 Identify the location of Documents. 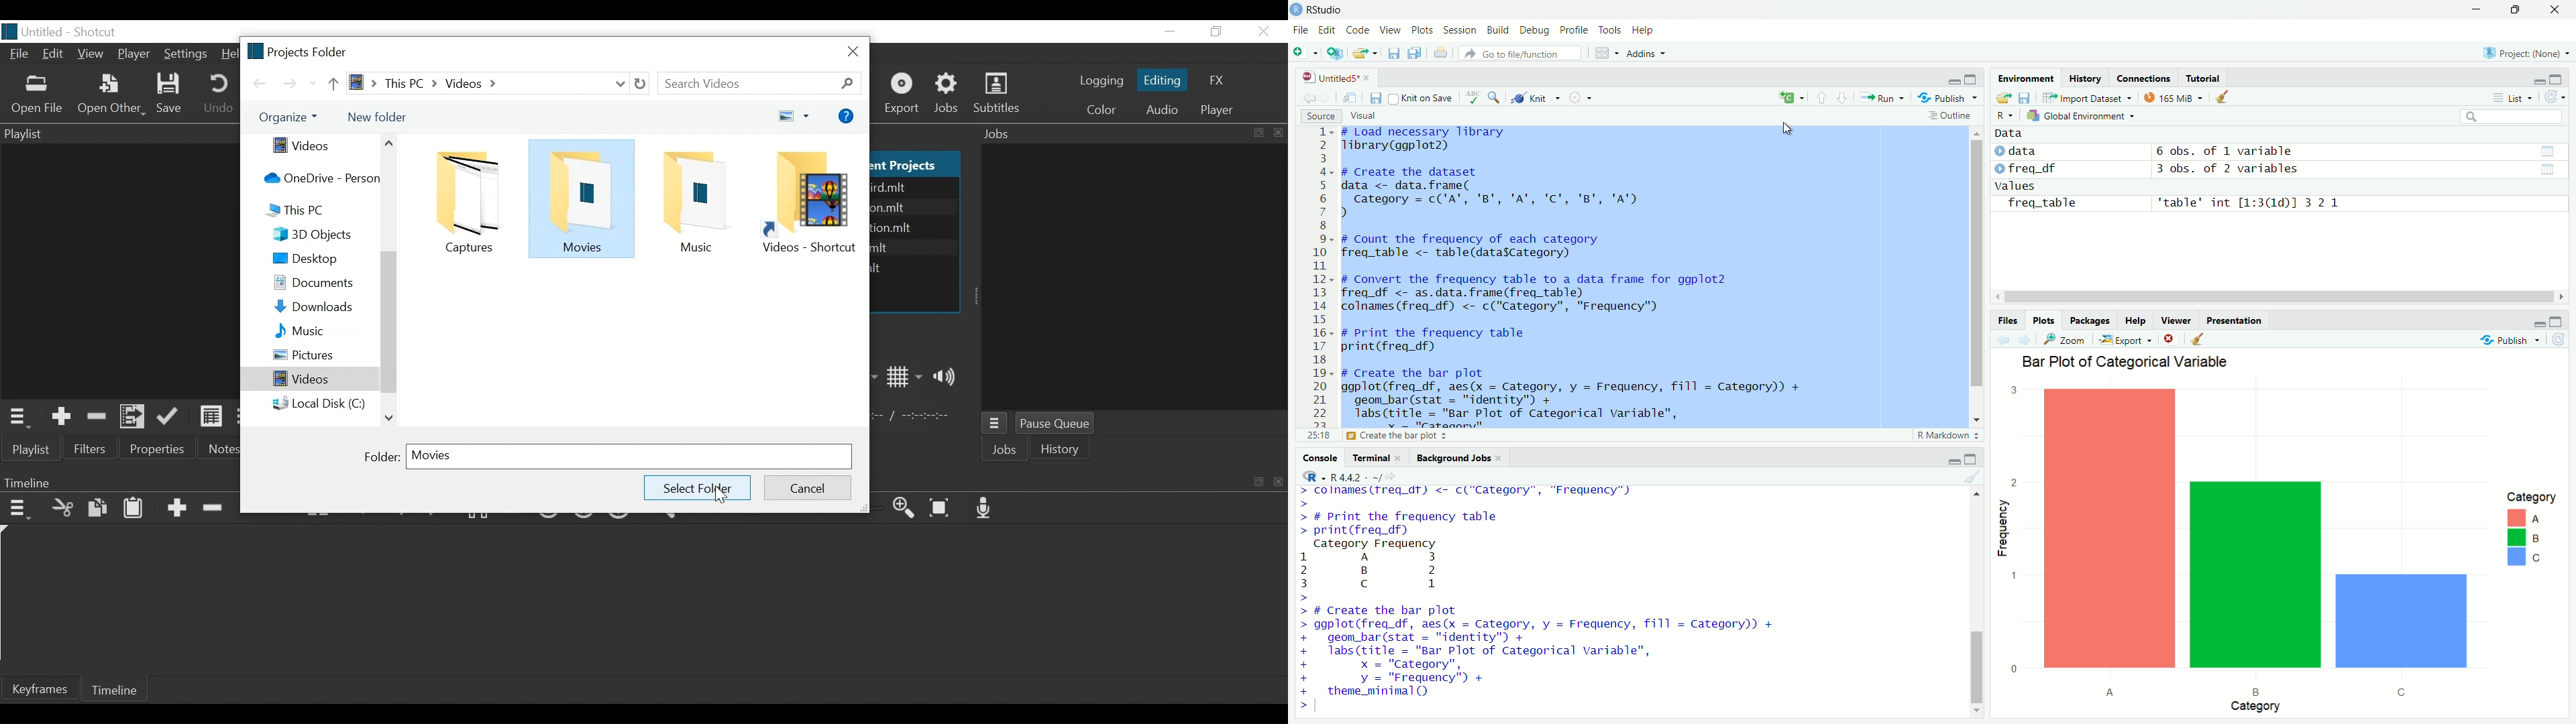
(320, 282).